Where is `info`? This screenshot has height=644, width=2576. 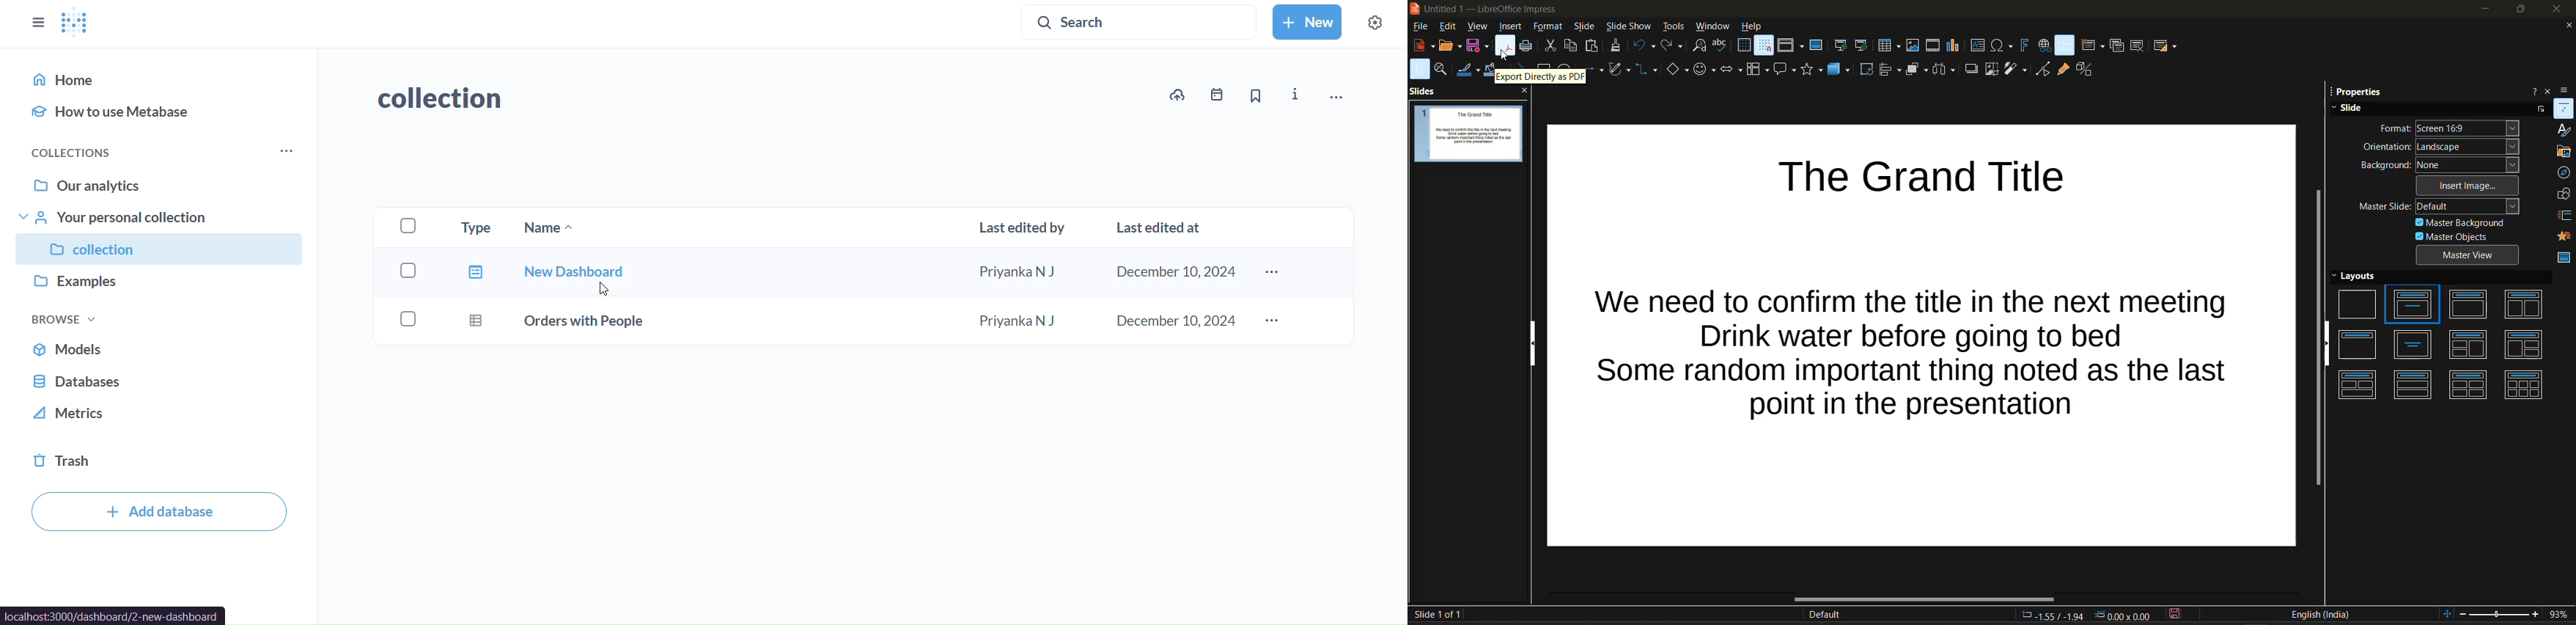 info is located at coordinates (1290, 94).